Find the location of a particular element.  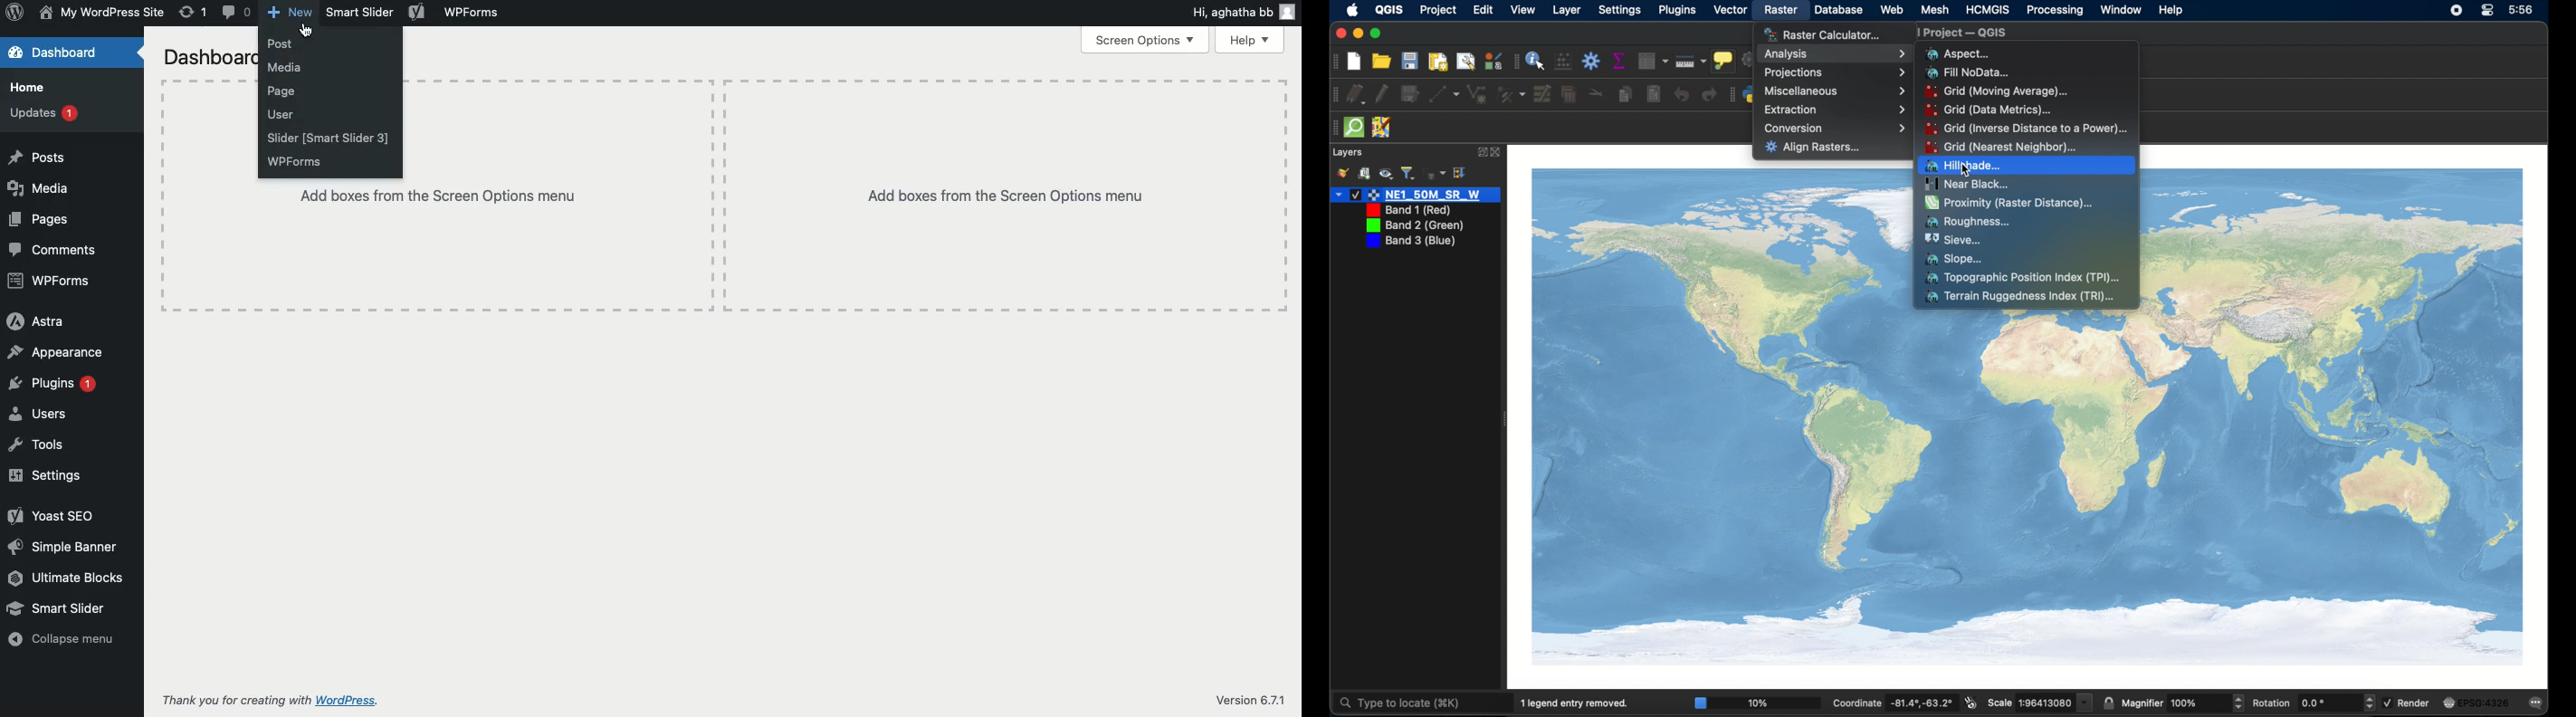

no action selected is located at coordinates (1749, 58).